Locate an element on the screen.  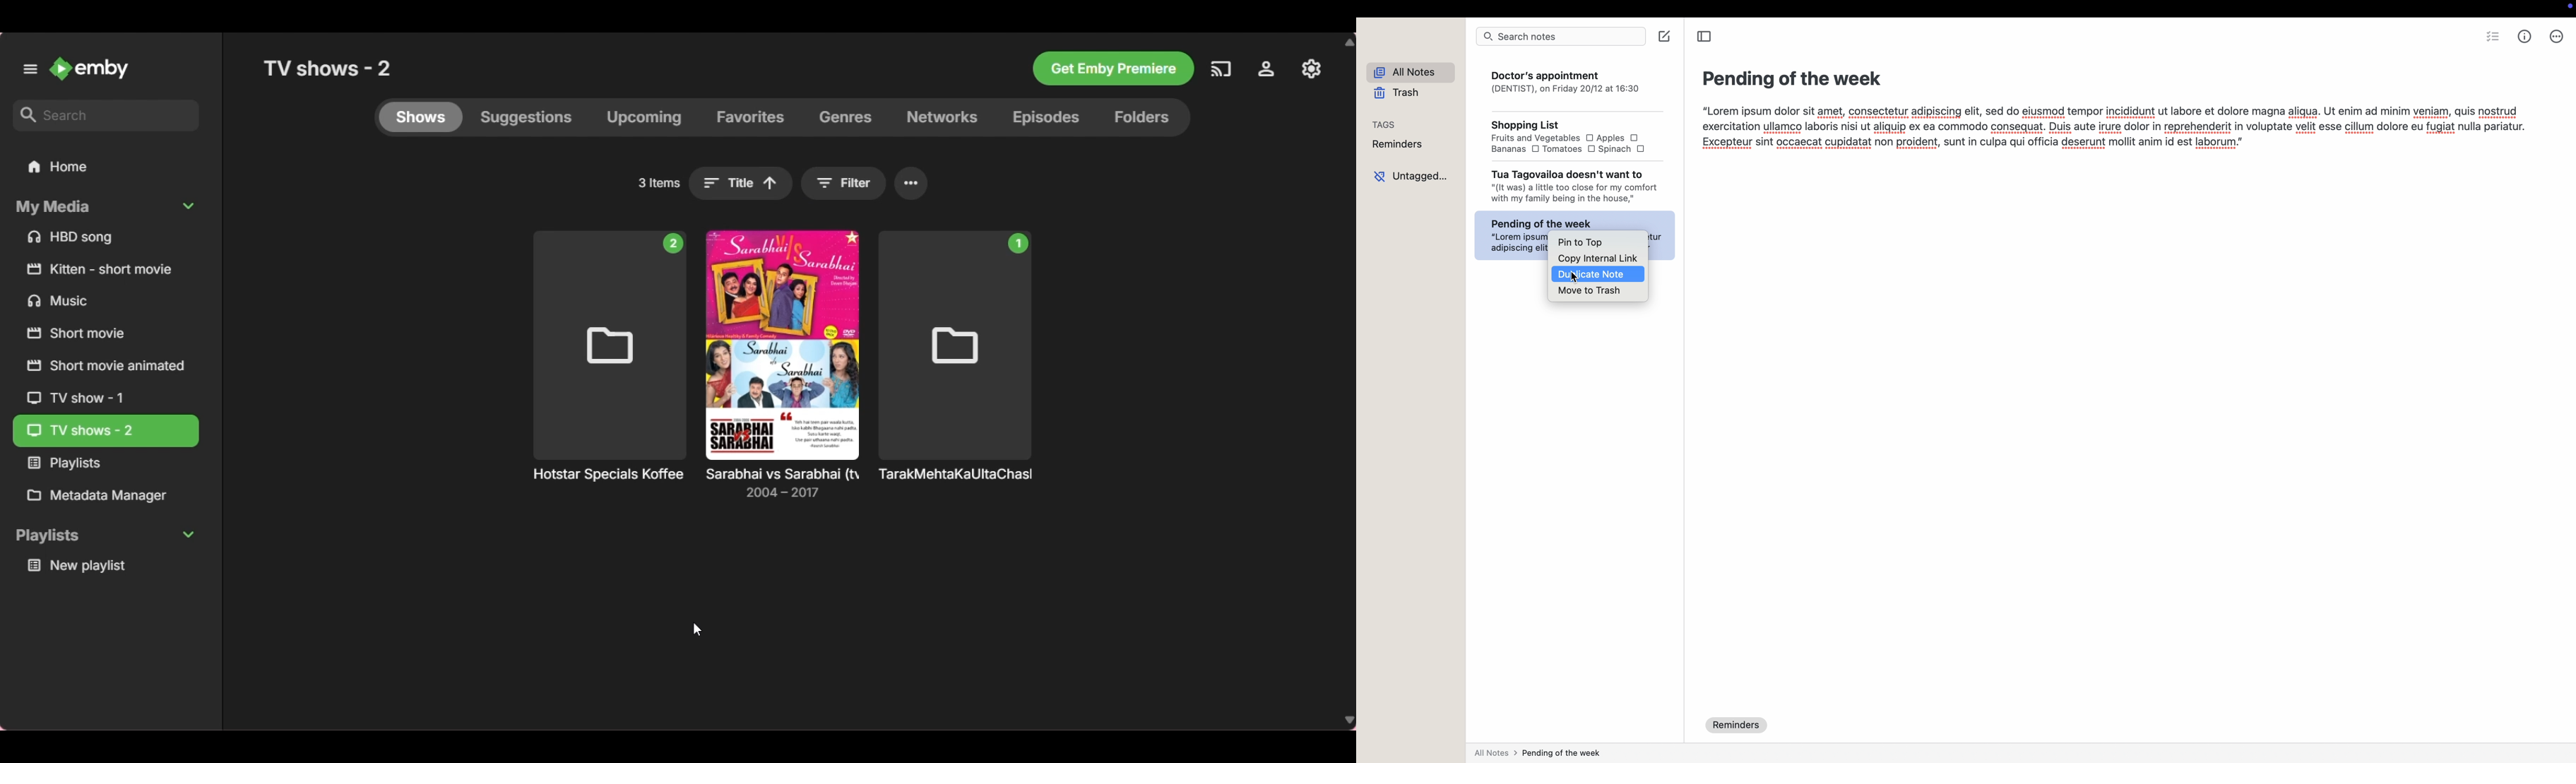
reminders is located at coordinates (1736, 726).